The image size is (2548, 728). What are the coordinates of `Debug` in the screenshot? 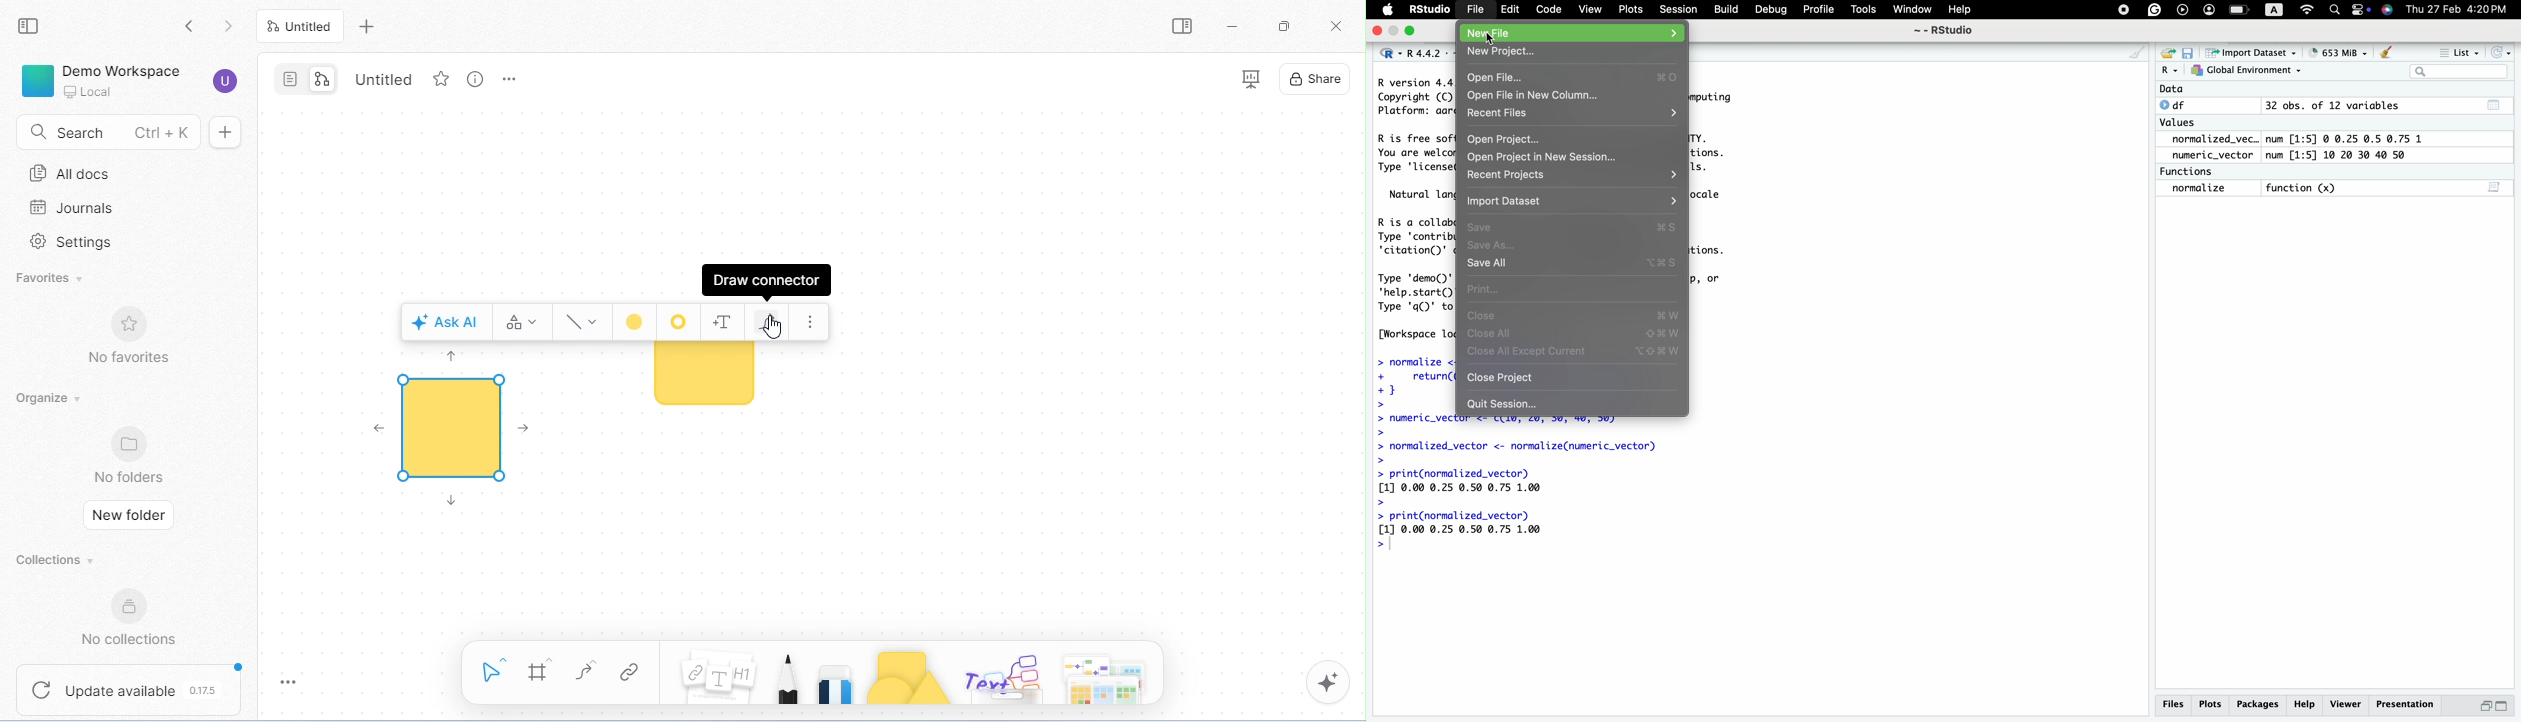 It's located at (1772, 10).